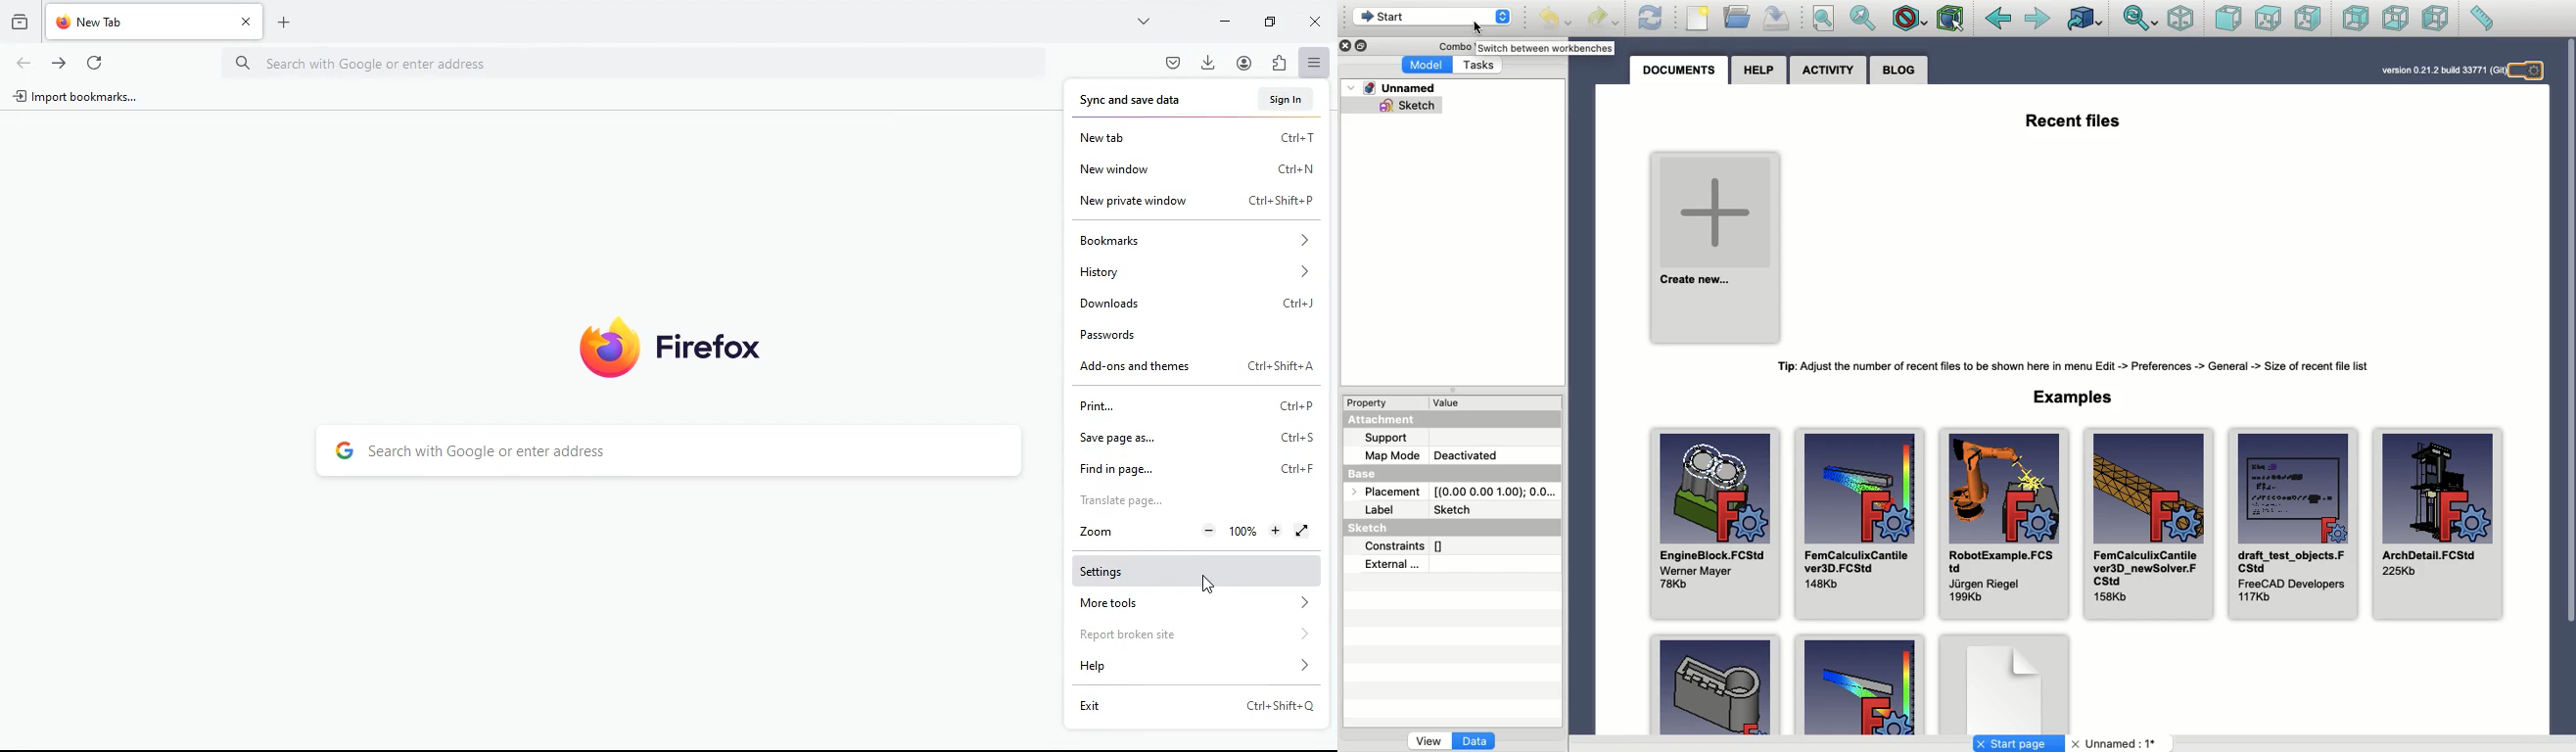 This screenshot has width=2576, height=756. What do you see at coordinates (1197, 368) in the screenshot?
I see `add-ons and themes` at bounding box center [1197, 368].